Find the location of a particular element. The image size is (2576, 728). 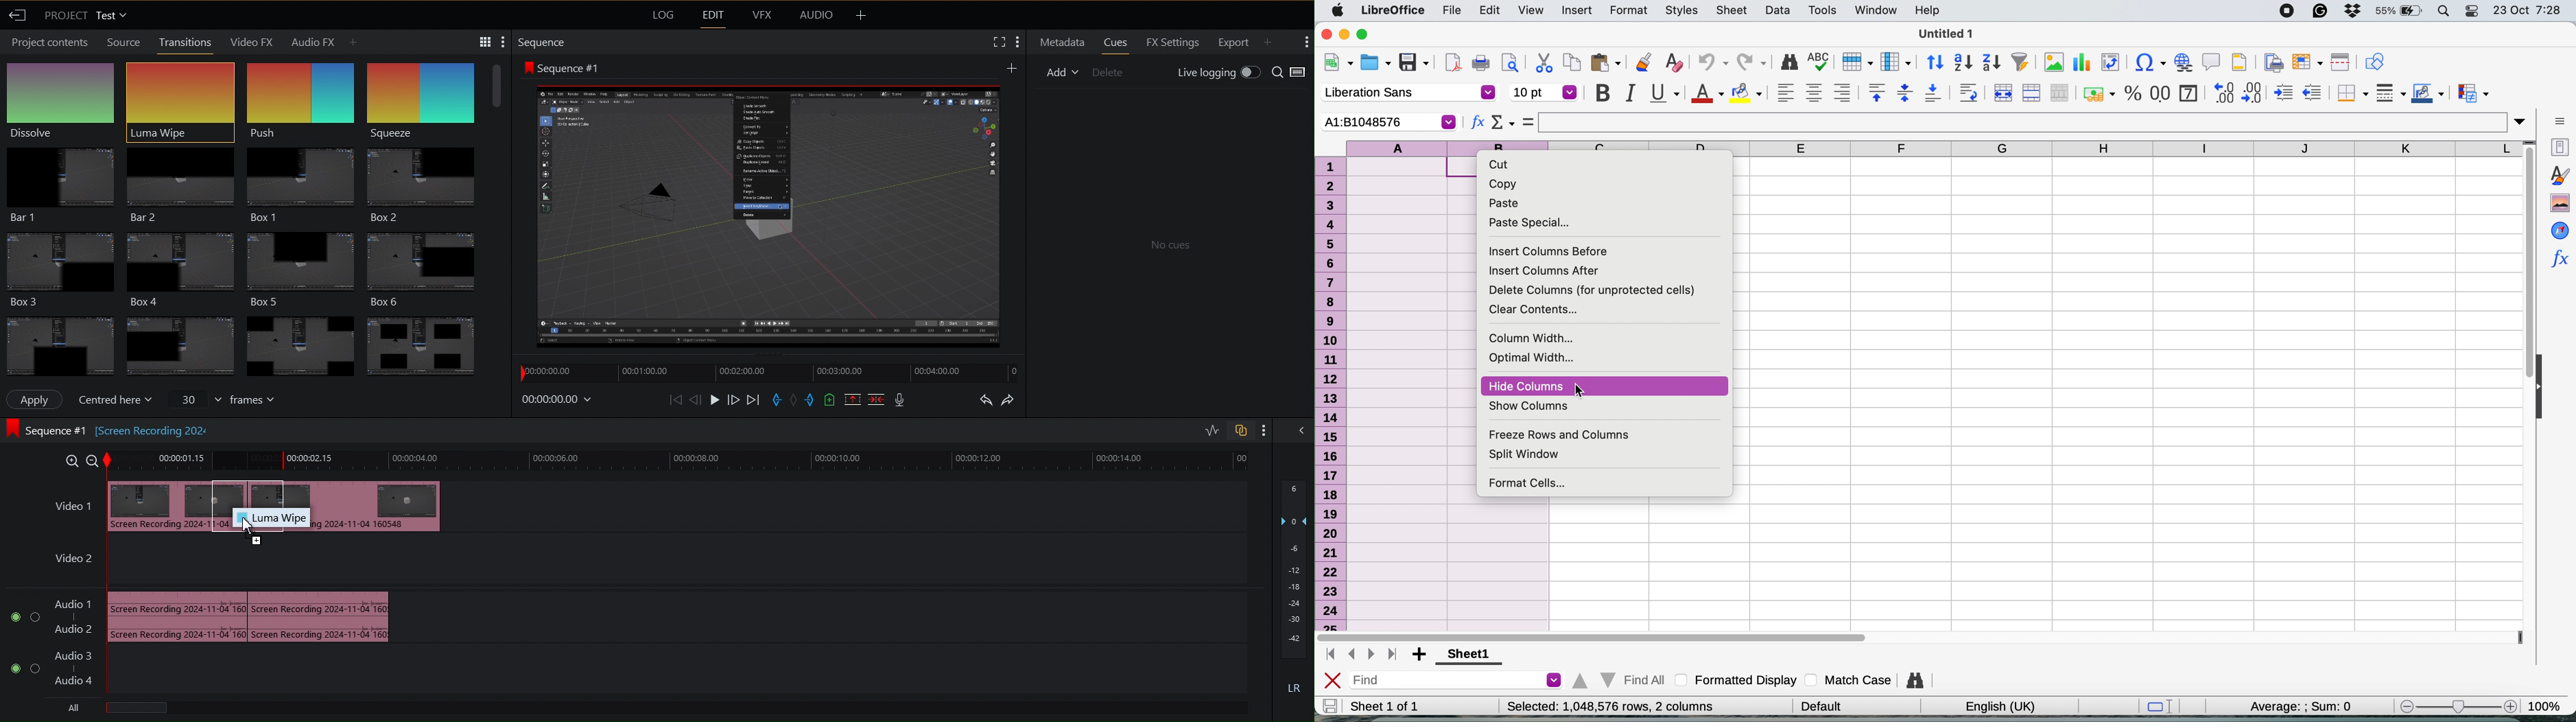

insert or edit pivot table is located at coordinates (2112, 63).